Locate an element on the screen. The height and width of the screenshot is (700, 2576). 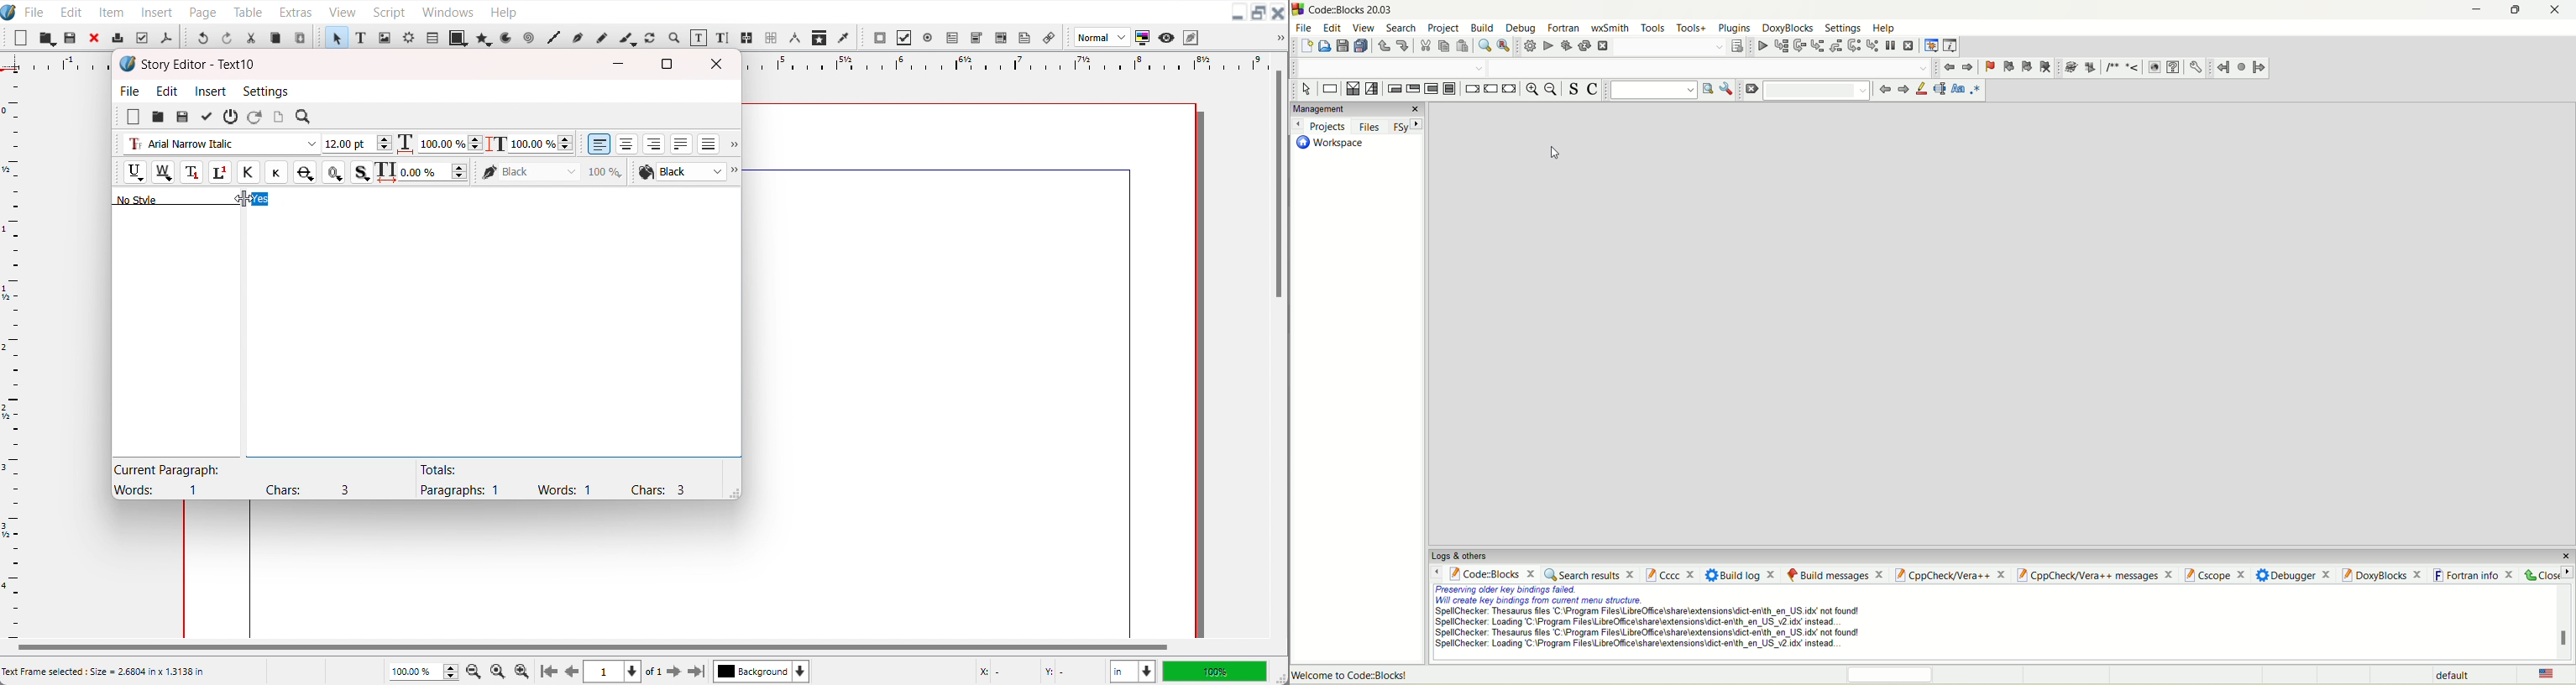
PDF Check Button is located at coordinates (903, 38).